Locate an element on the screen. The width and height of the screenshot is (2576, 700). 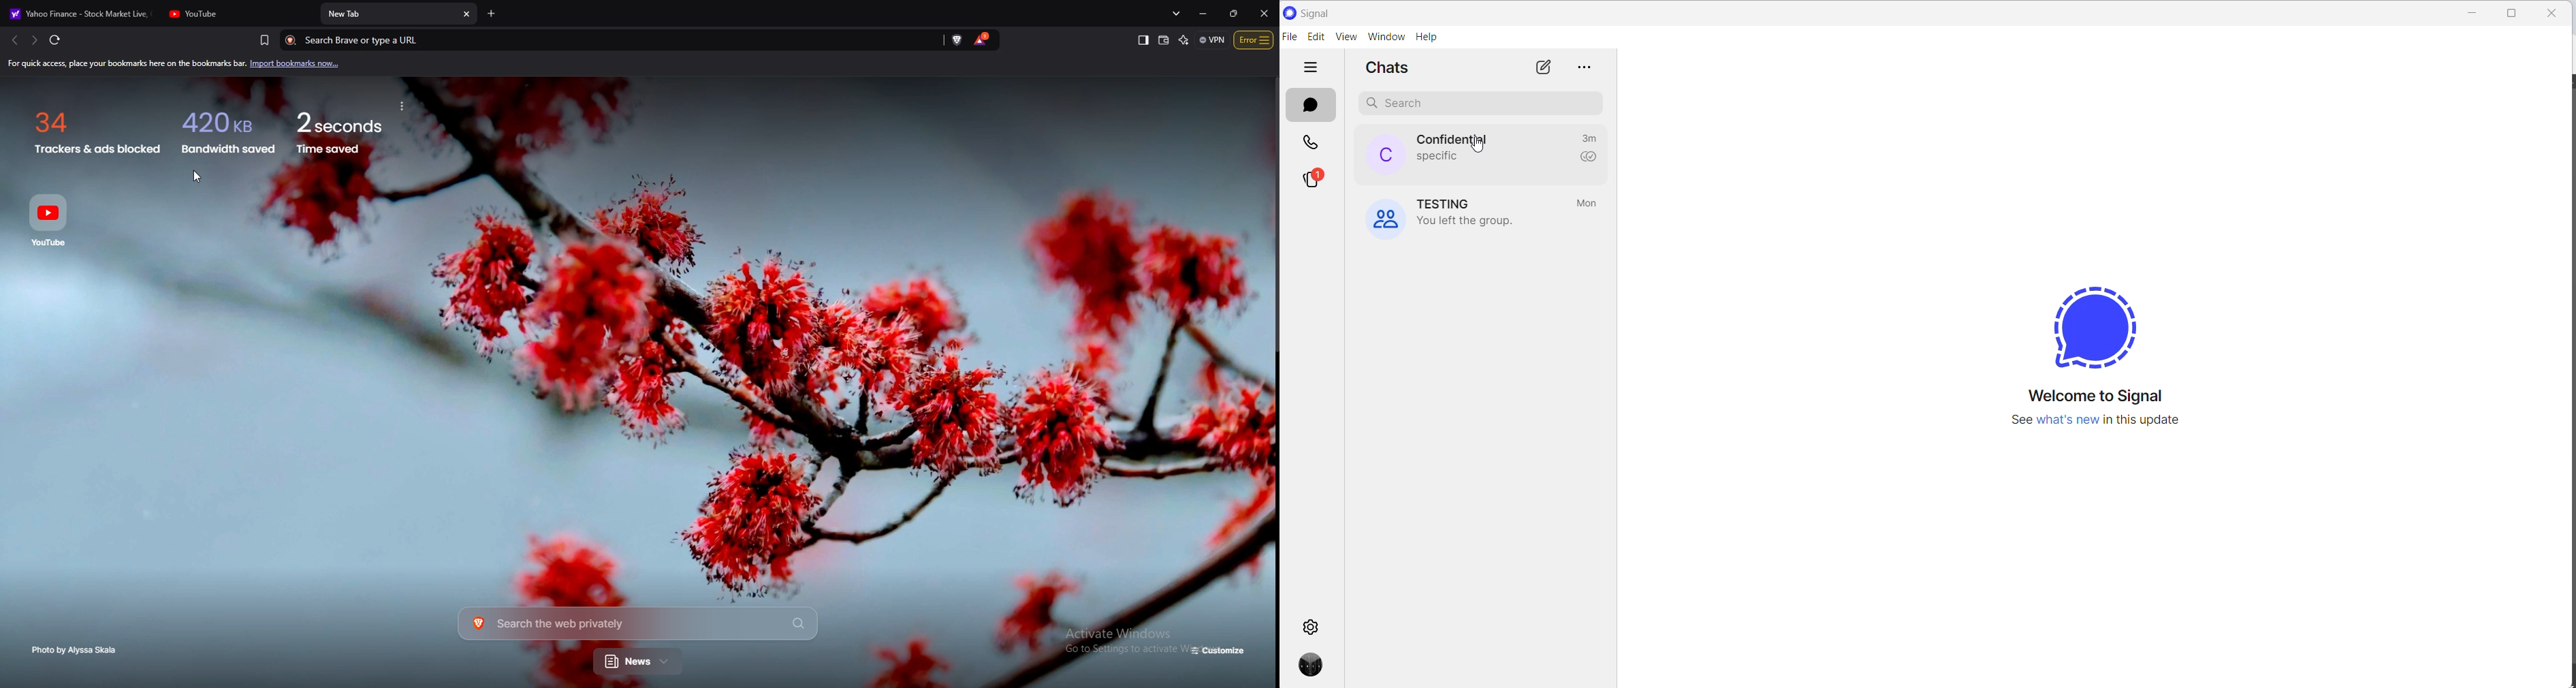
show sidebar is located at coordinates (1143, 41).